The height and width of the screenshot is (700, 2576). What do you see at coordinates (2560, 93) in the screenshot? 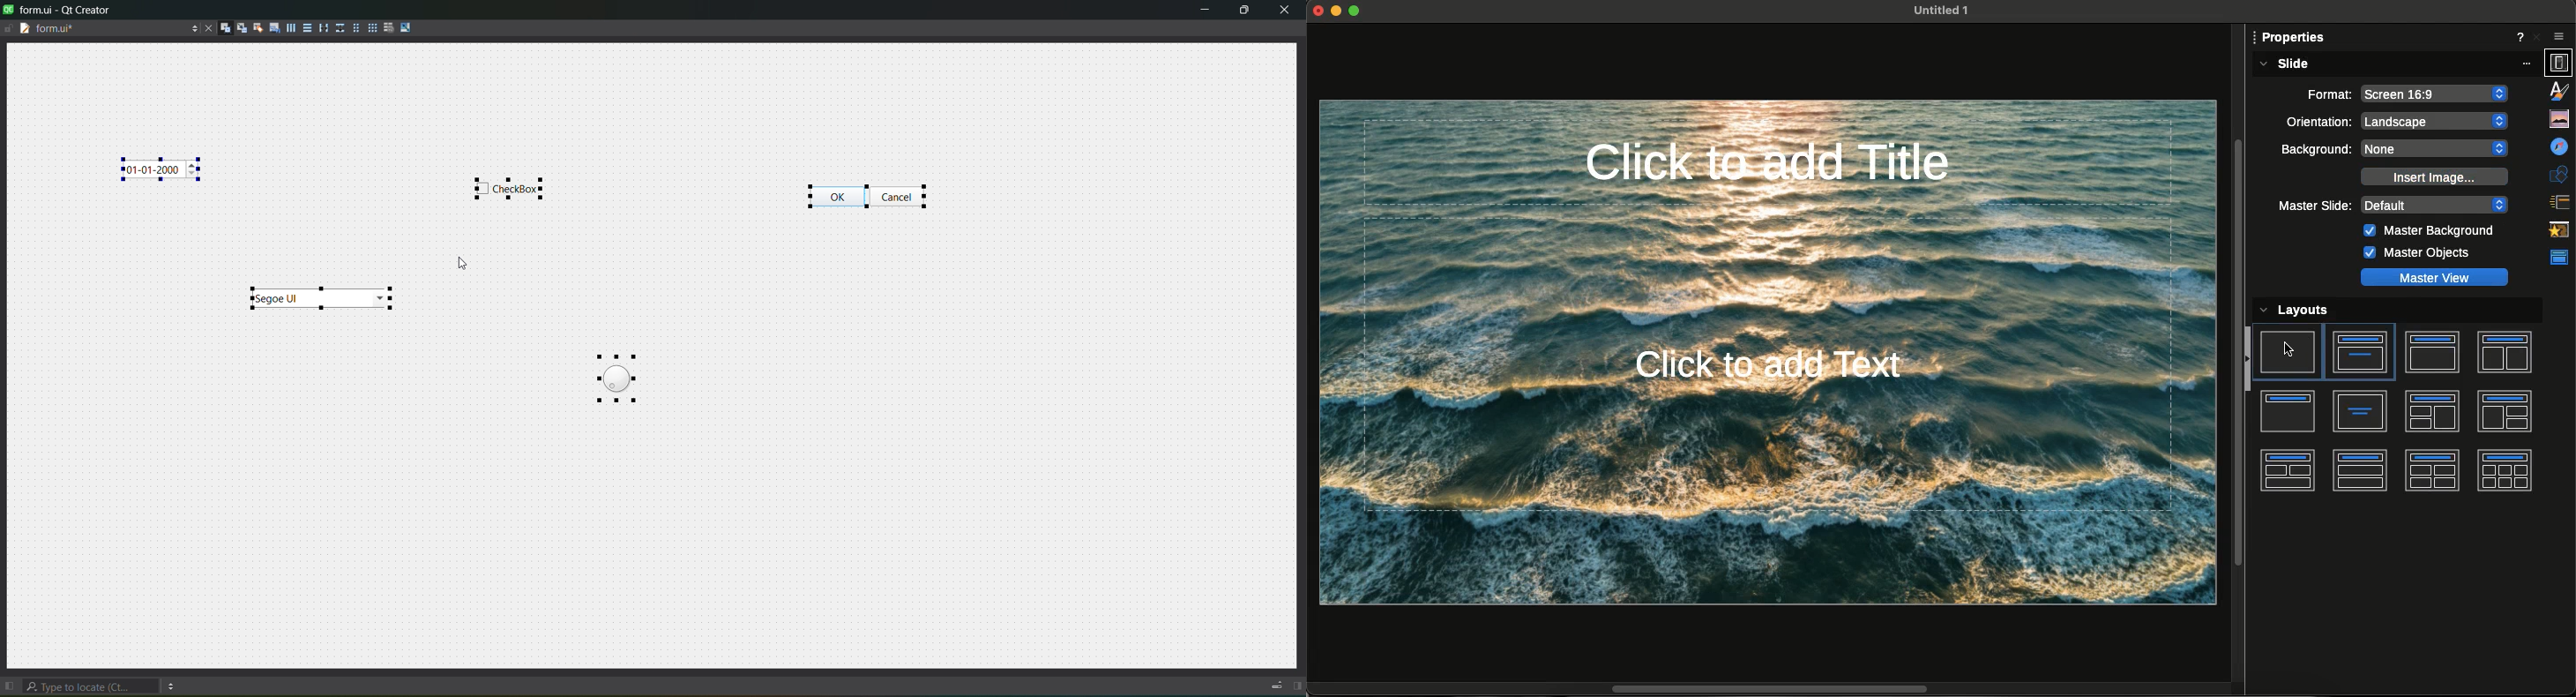
I see `Styles` at bounding box center [2560, 93].